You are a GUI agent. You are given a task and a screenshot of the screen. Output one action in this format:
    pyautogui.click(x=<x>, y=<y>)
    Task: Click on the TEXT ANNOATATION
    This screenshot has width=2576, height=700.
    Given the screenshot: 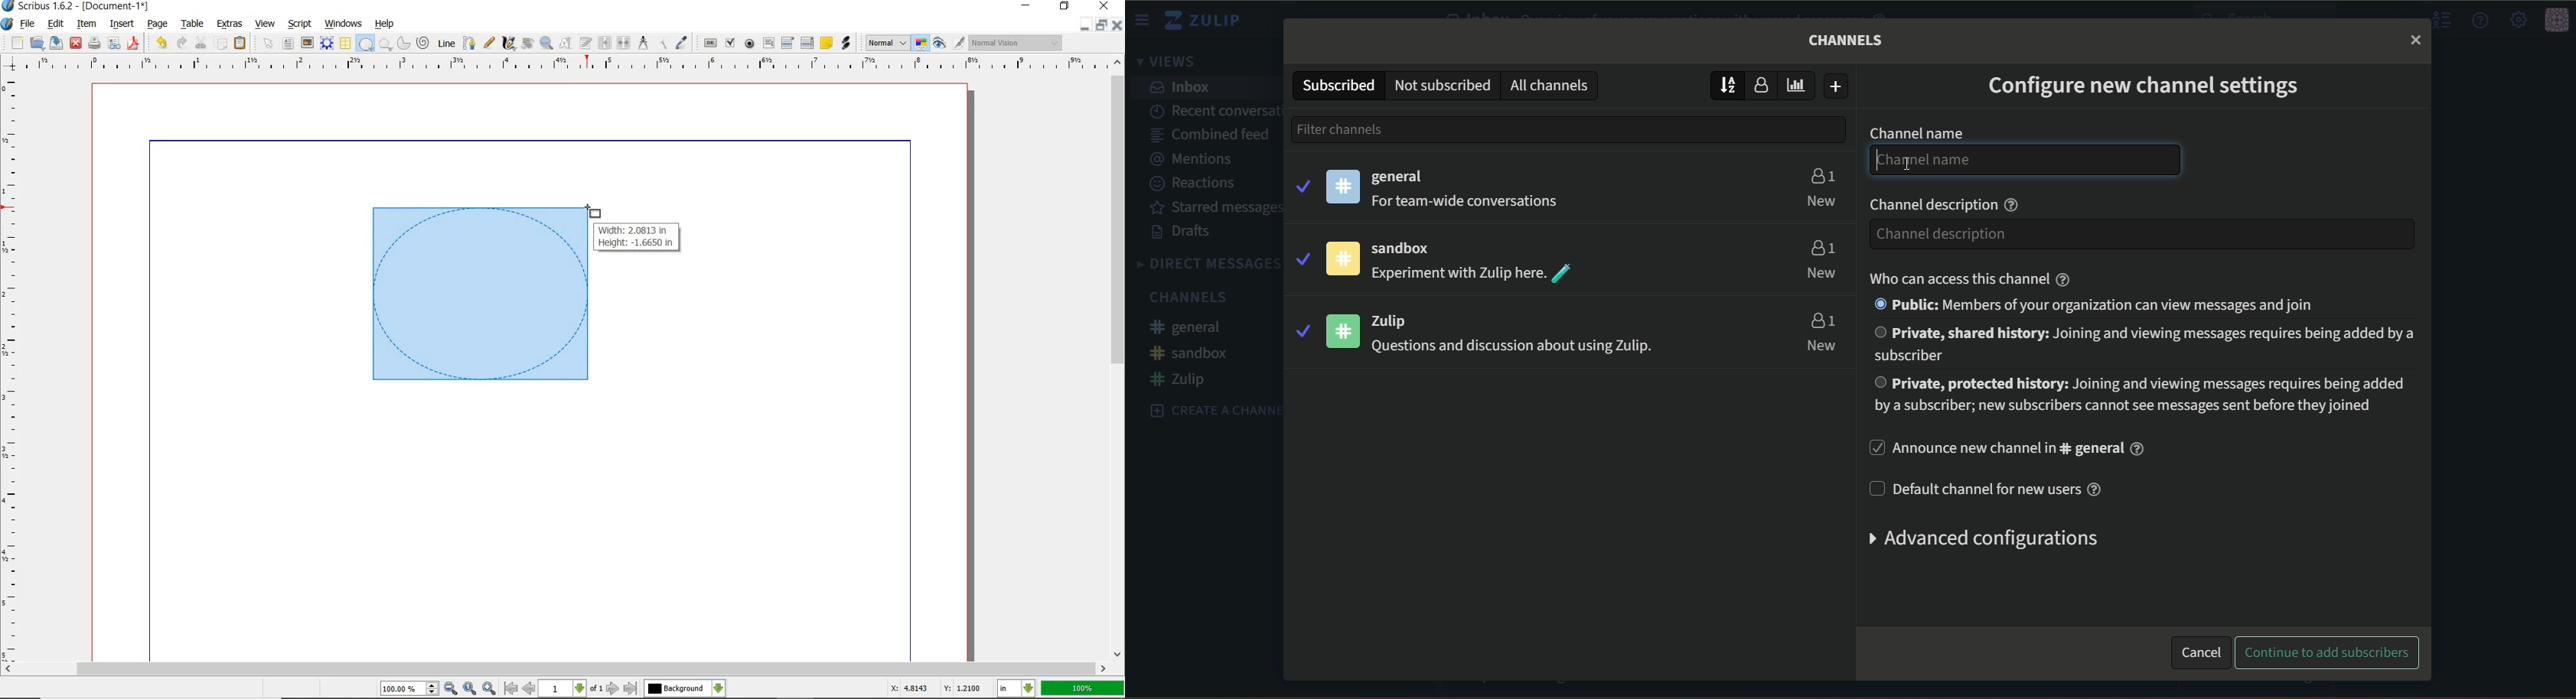 What is the action you would take?
    pyautogui.click(x=826, y=42)
    